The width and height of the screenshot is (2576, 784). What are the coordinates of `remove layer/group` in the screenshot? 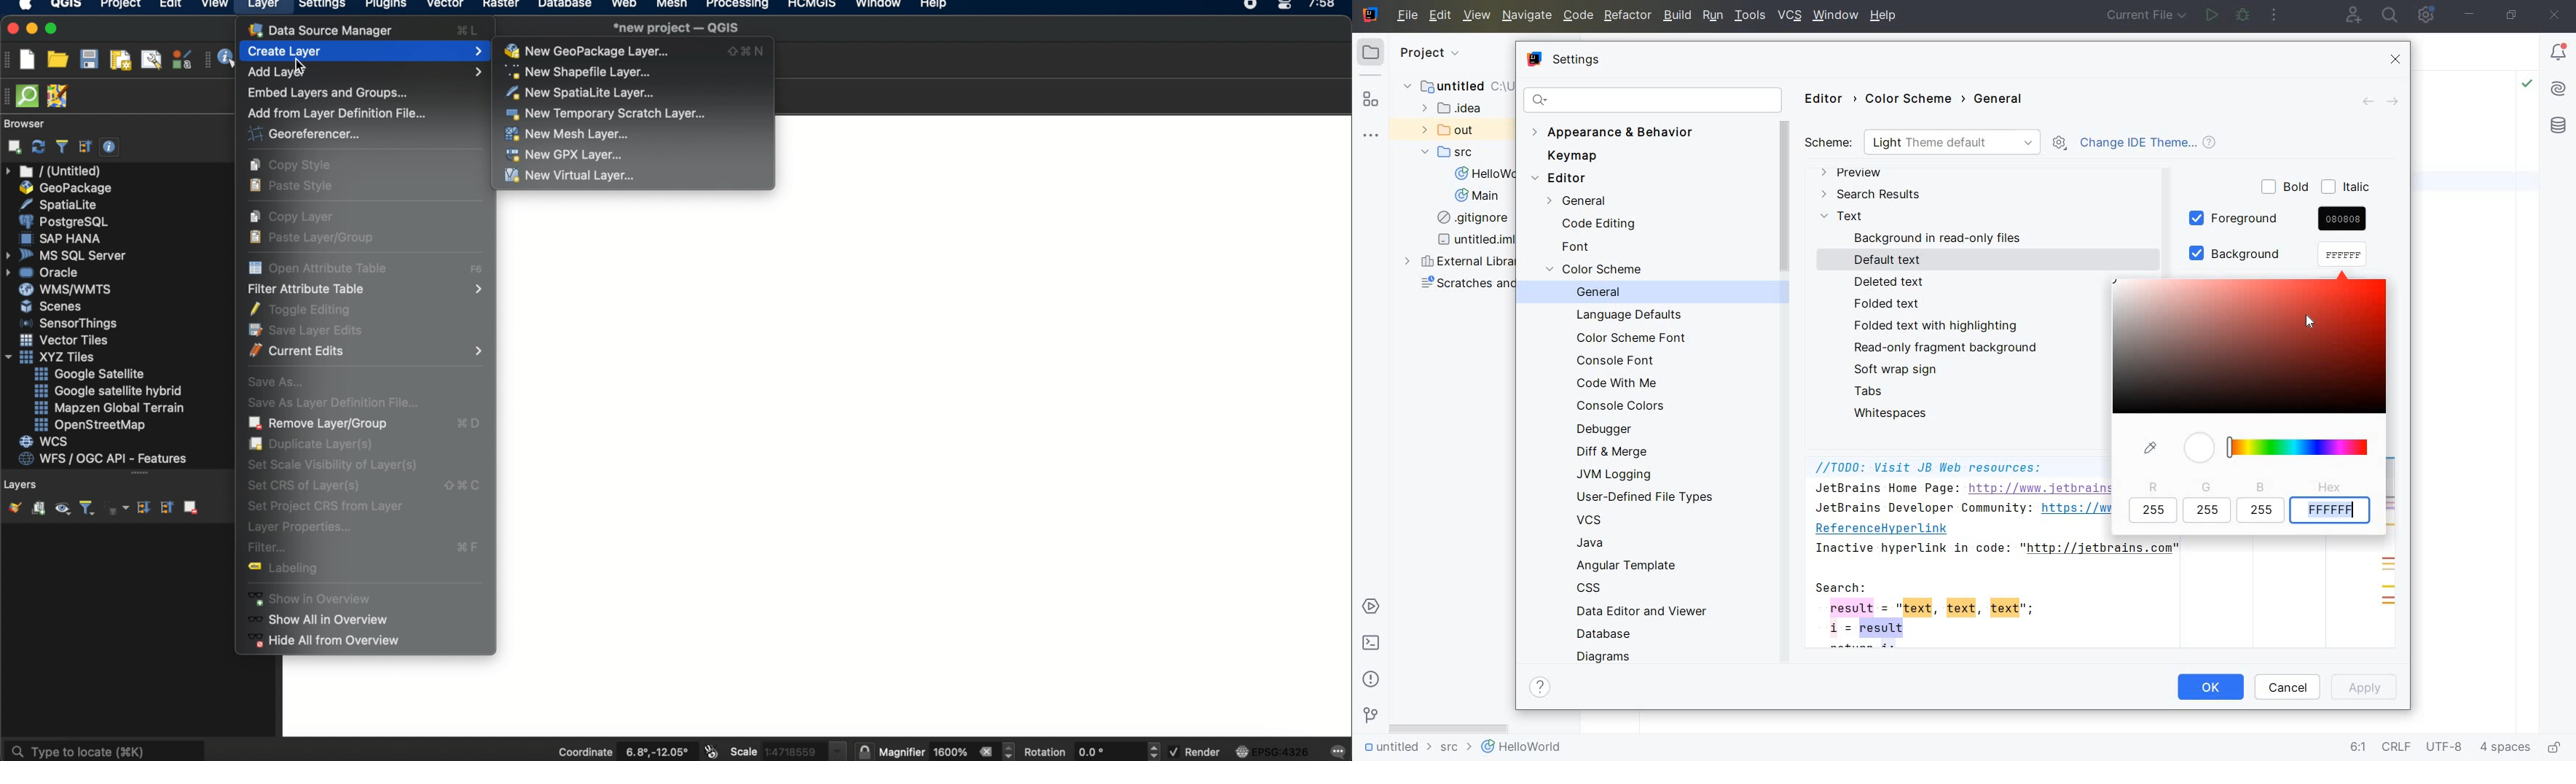 It's located at (365, 423).